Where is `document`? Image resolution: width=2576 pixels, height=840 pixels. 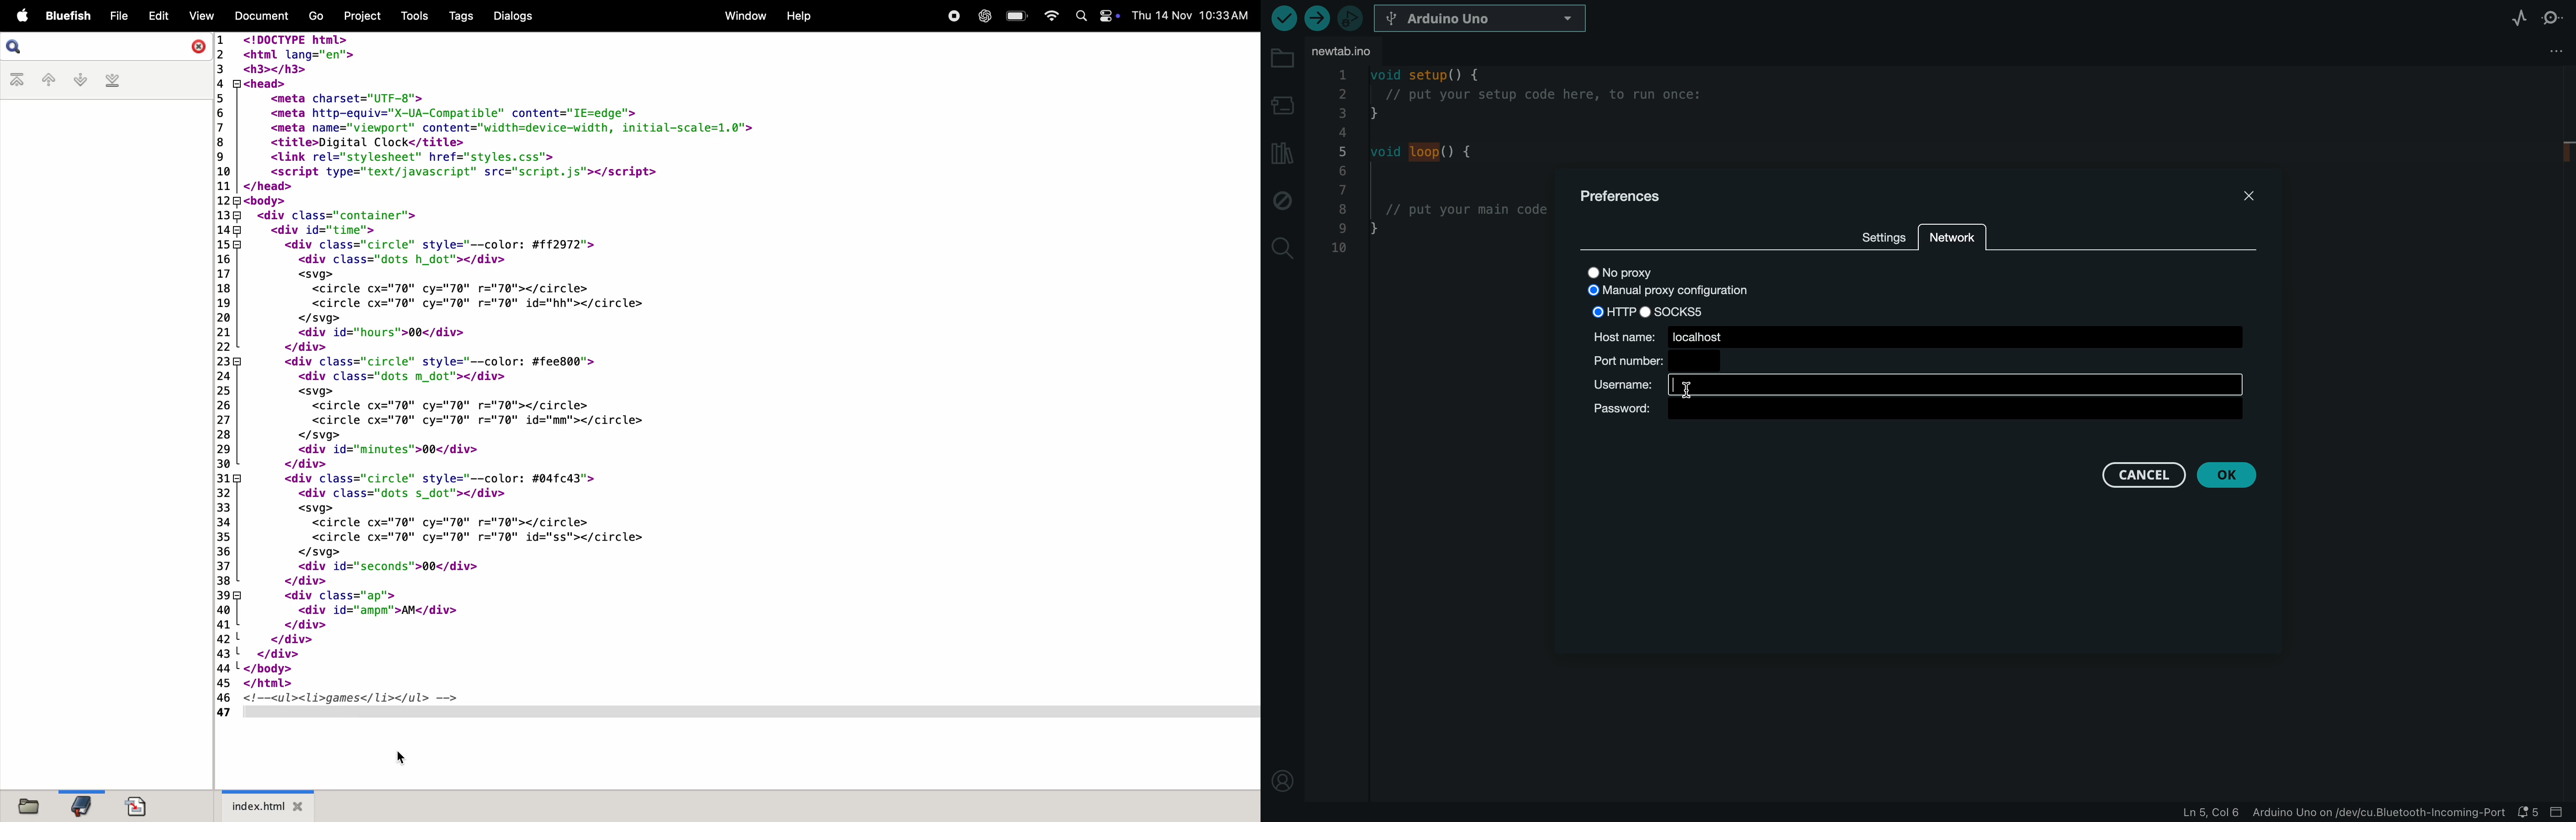 document is located at coordinates (137, 803).